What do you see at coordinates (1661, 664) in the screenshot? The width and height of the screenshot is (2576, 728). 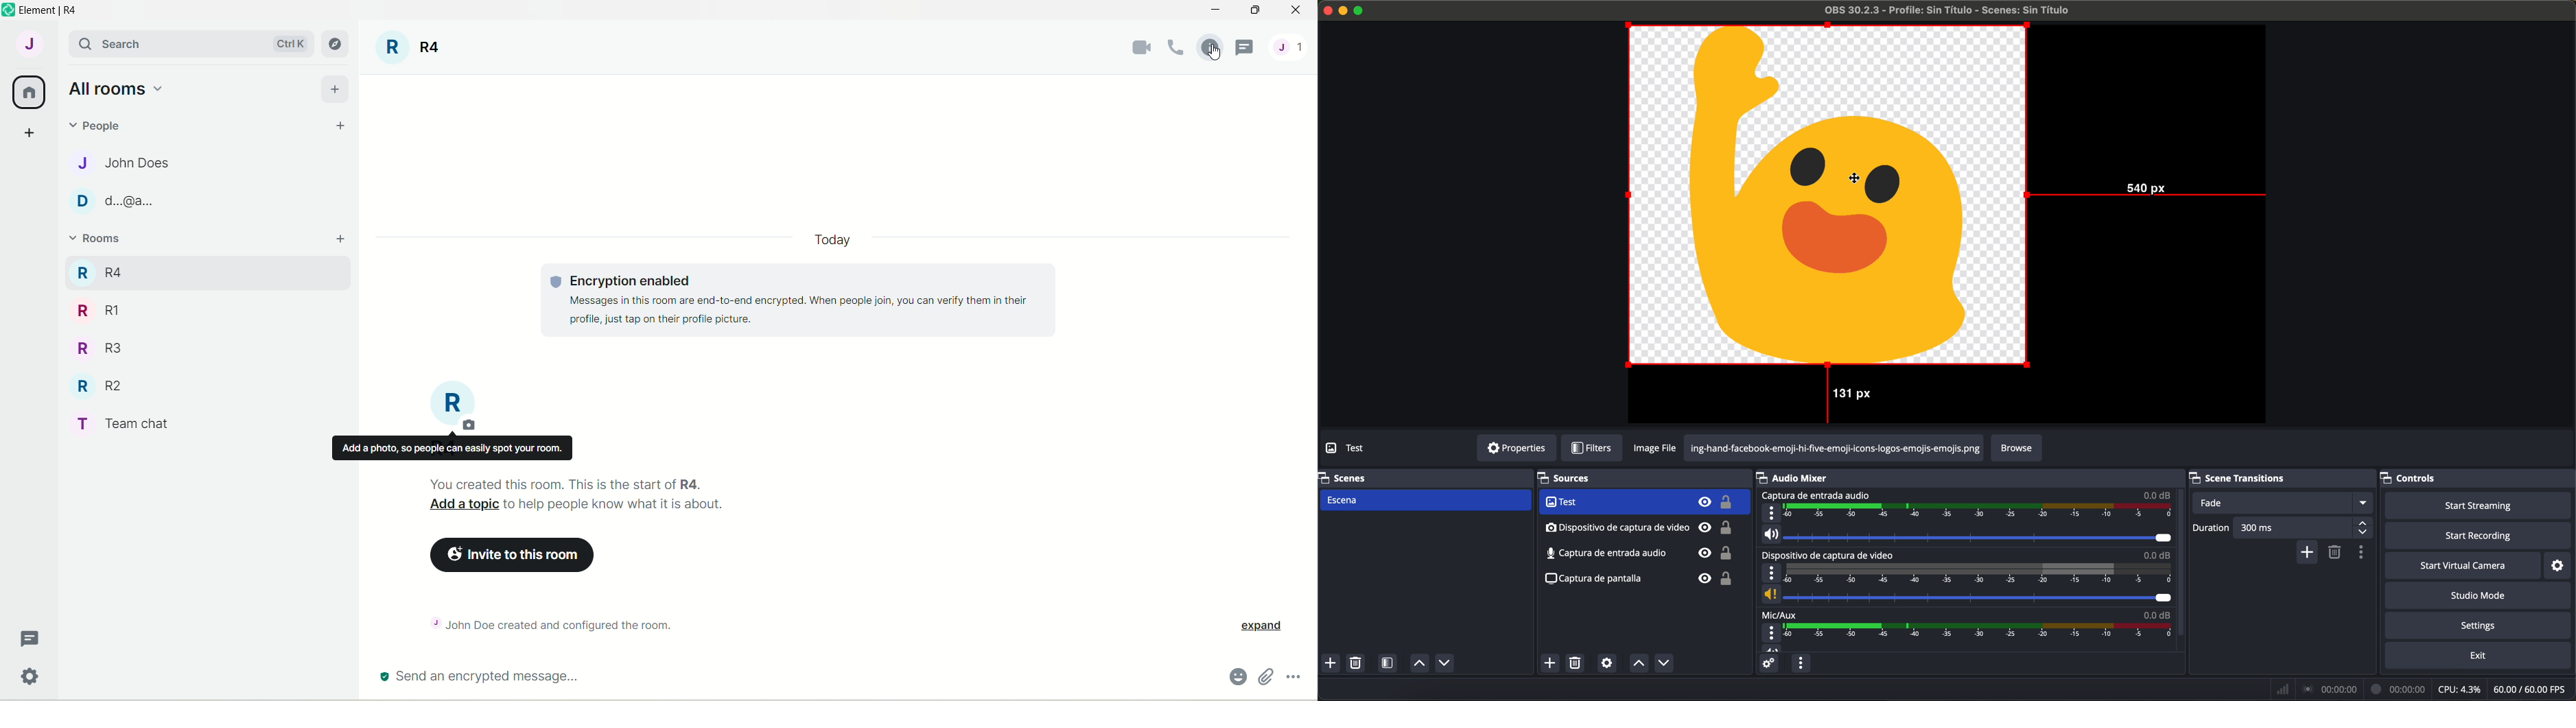 I see `move source down` at bounding box center [1661, 664].